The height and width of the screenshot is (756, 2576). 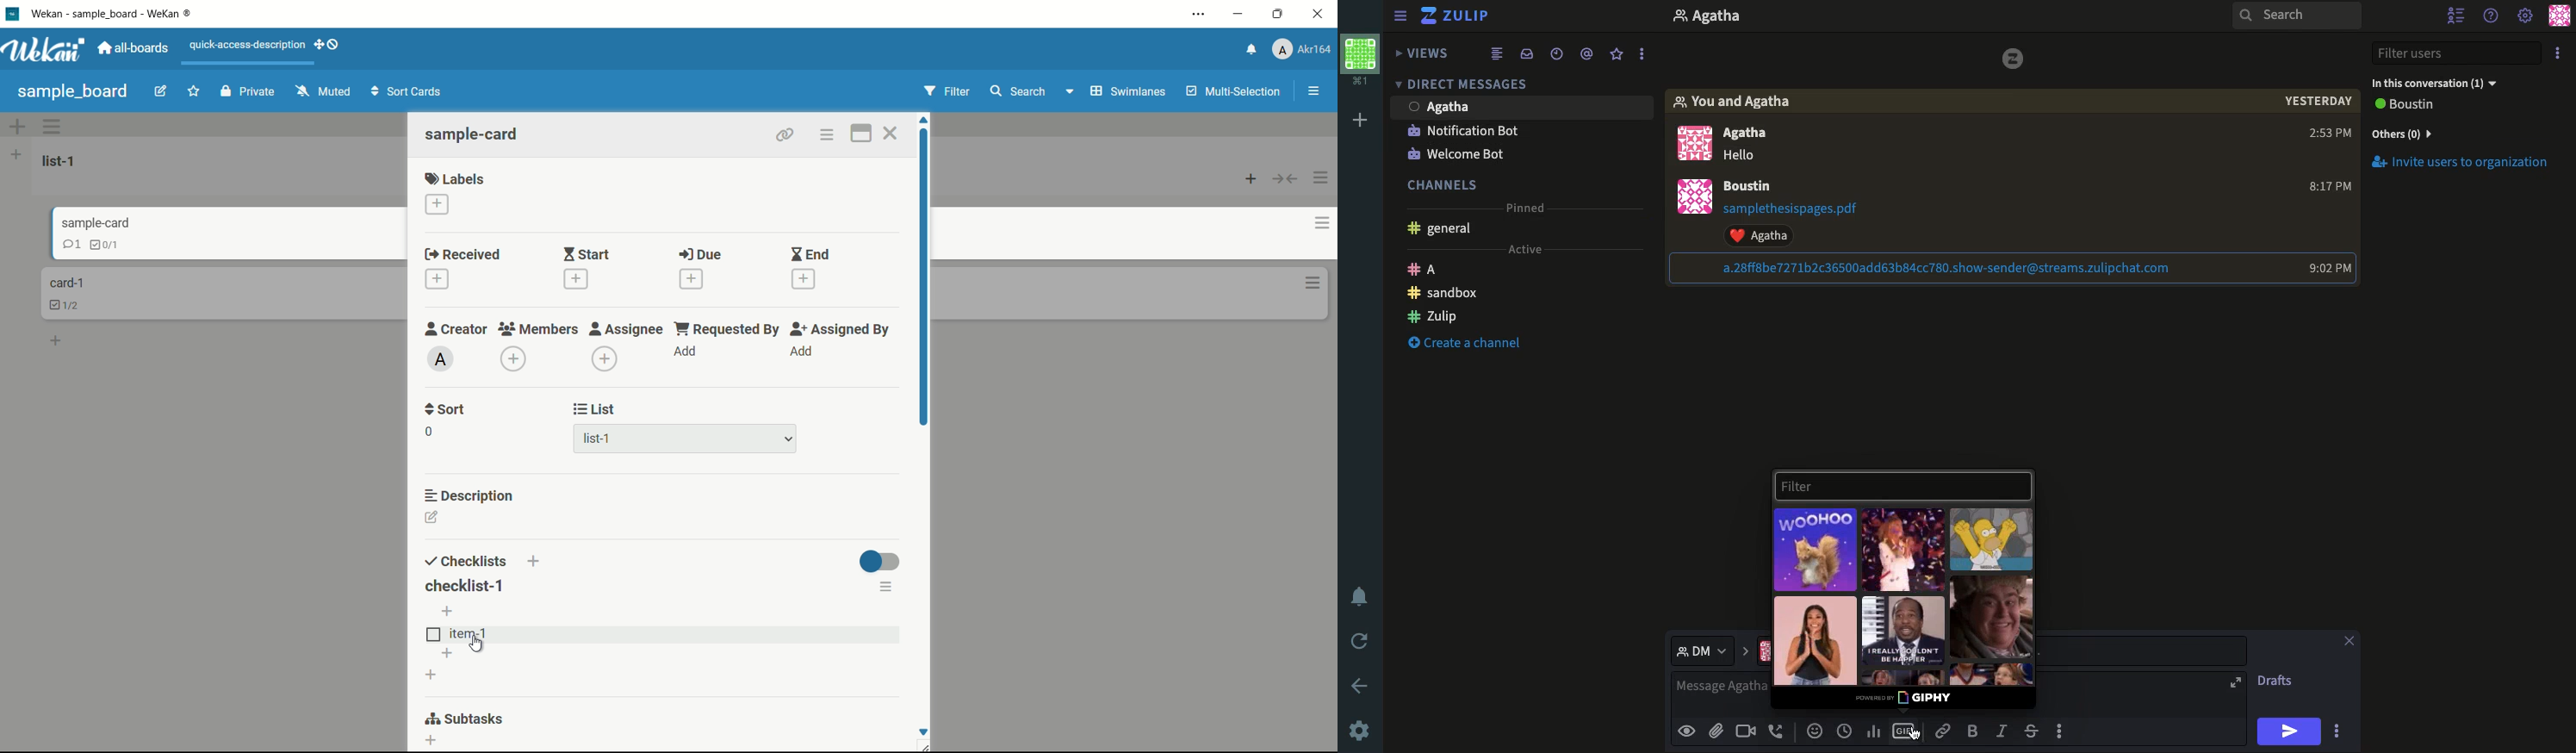 What do you see at coordinates (467, 719) in the screenshot?
I see `subtasks` at bounding box center [467, 719].